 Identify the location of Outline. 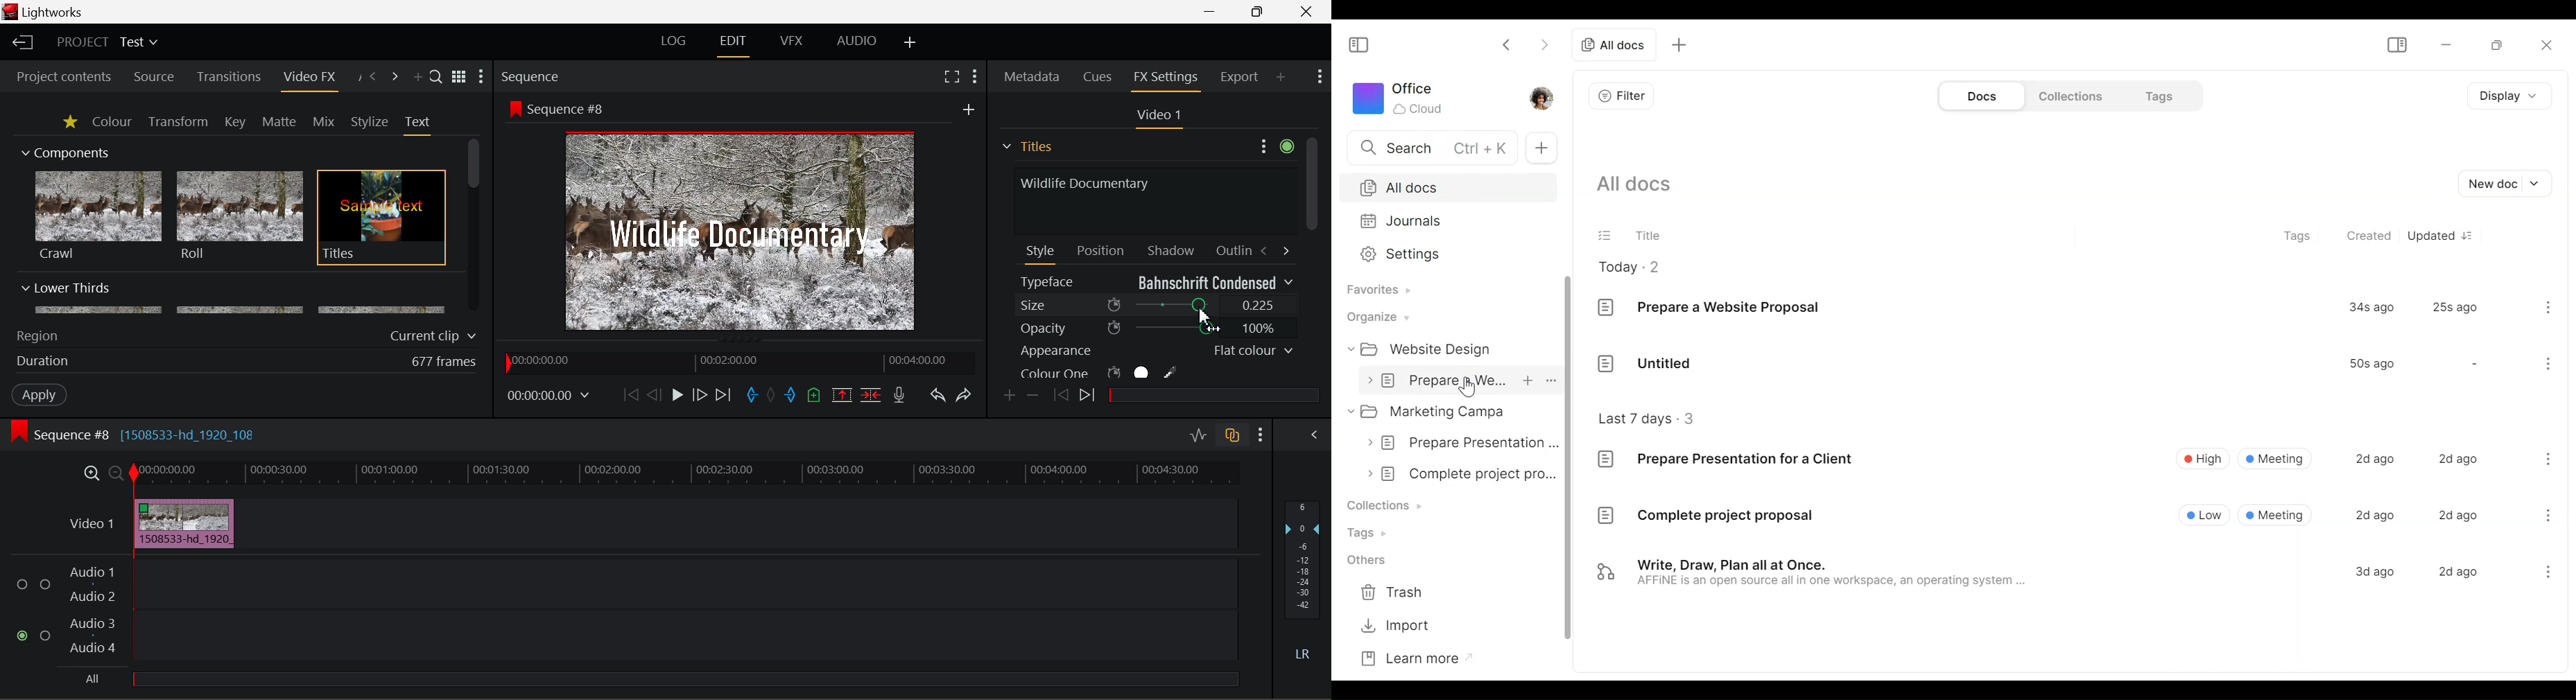
(1231, 249).